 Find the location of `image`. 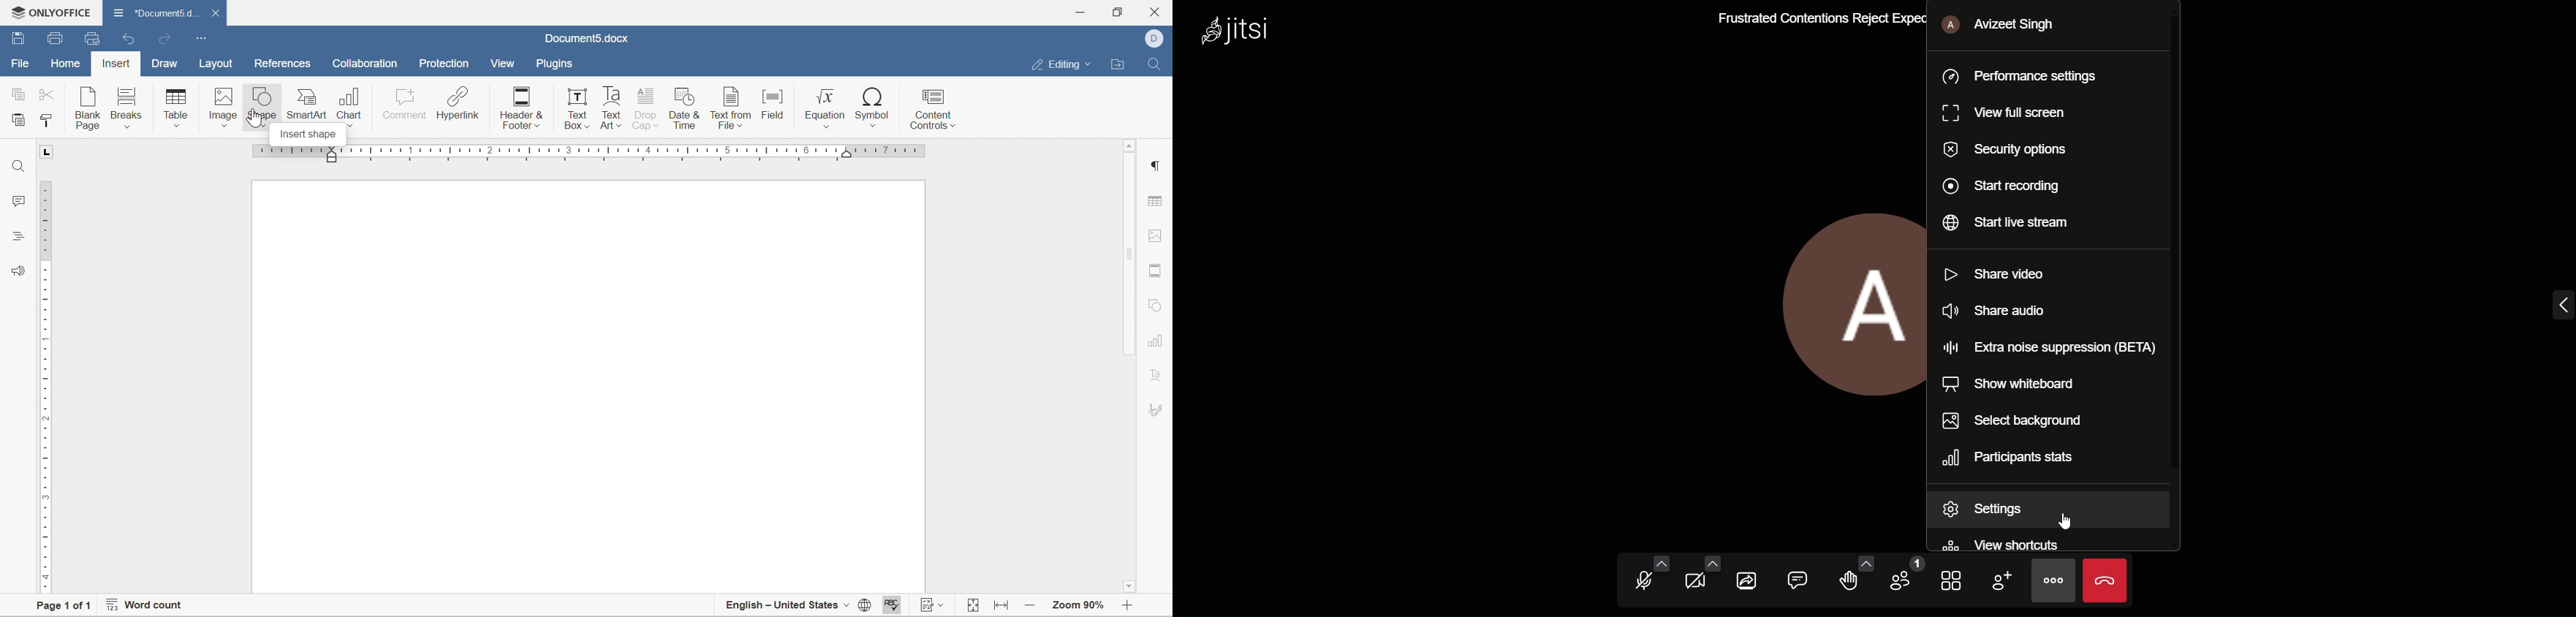

image is located at coordinates (222, 106).